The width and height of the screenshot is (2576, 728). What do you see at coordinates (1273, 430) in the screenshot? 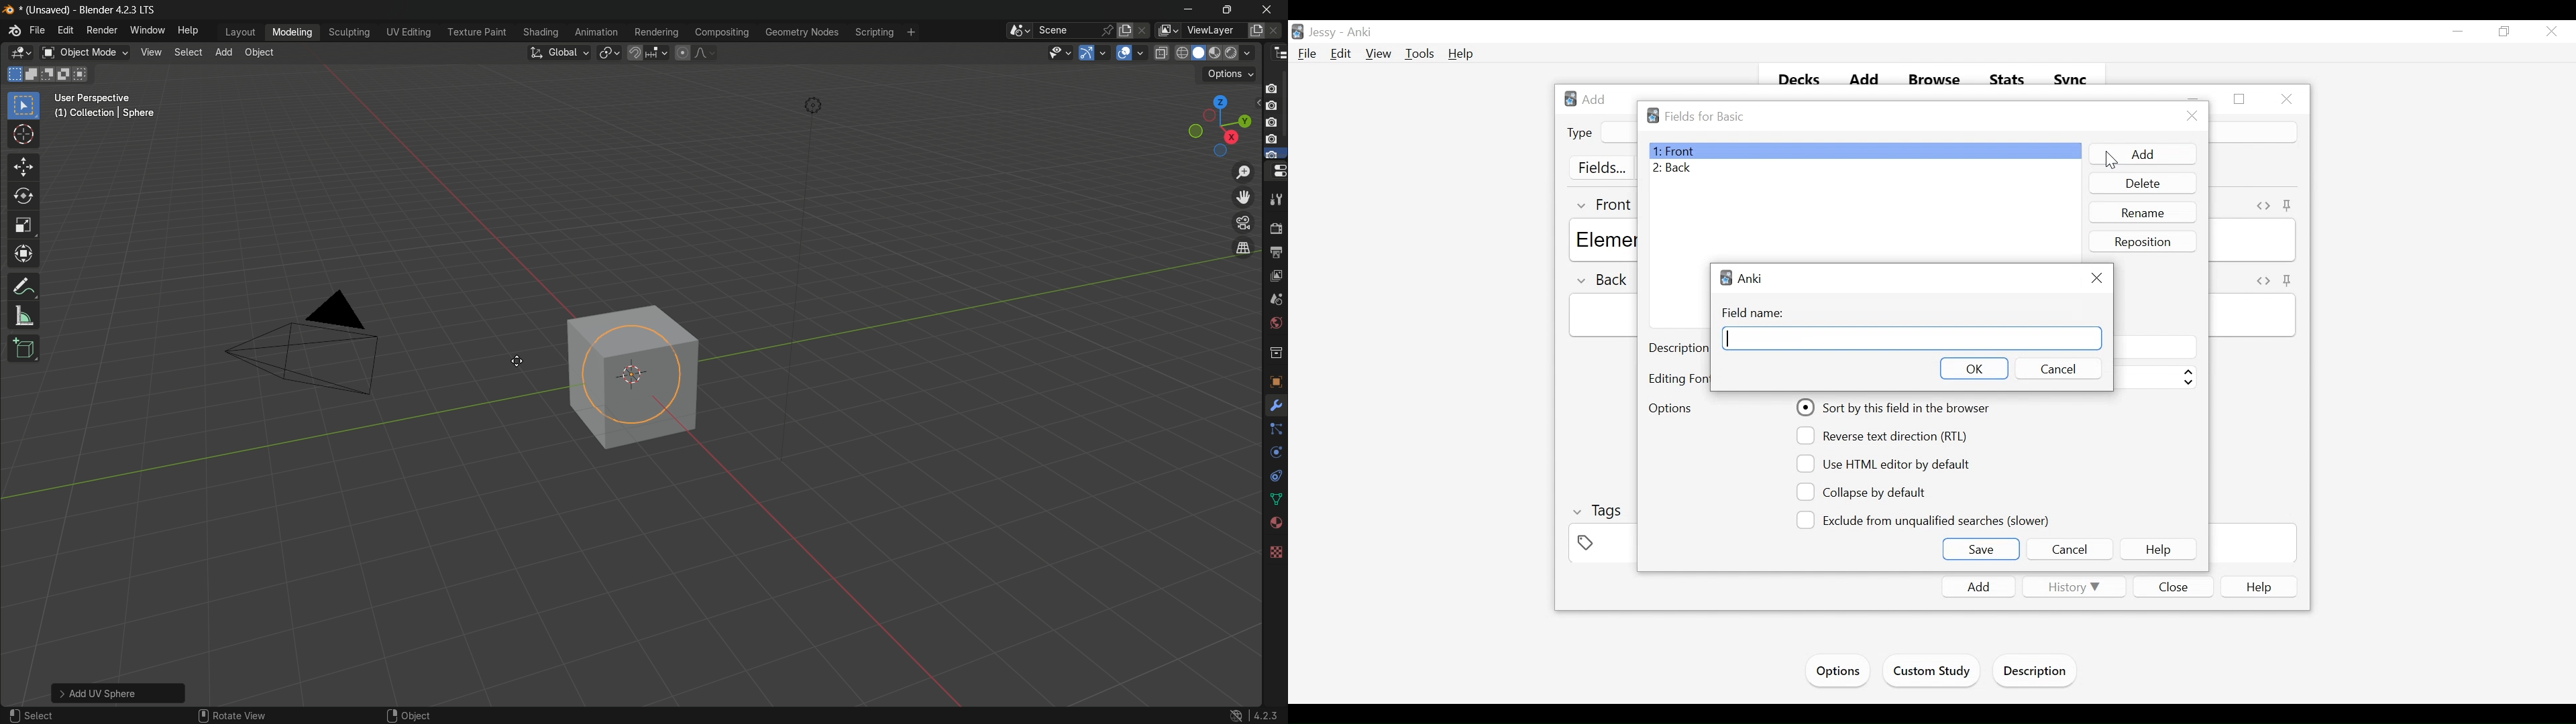
I see `Constraints Tab` at bounding box center [1273, 430].